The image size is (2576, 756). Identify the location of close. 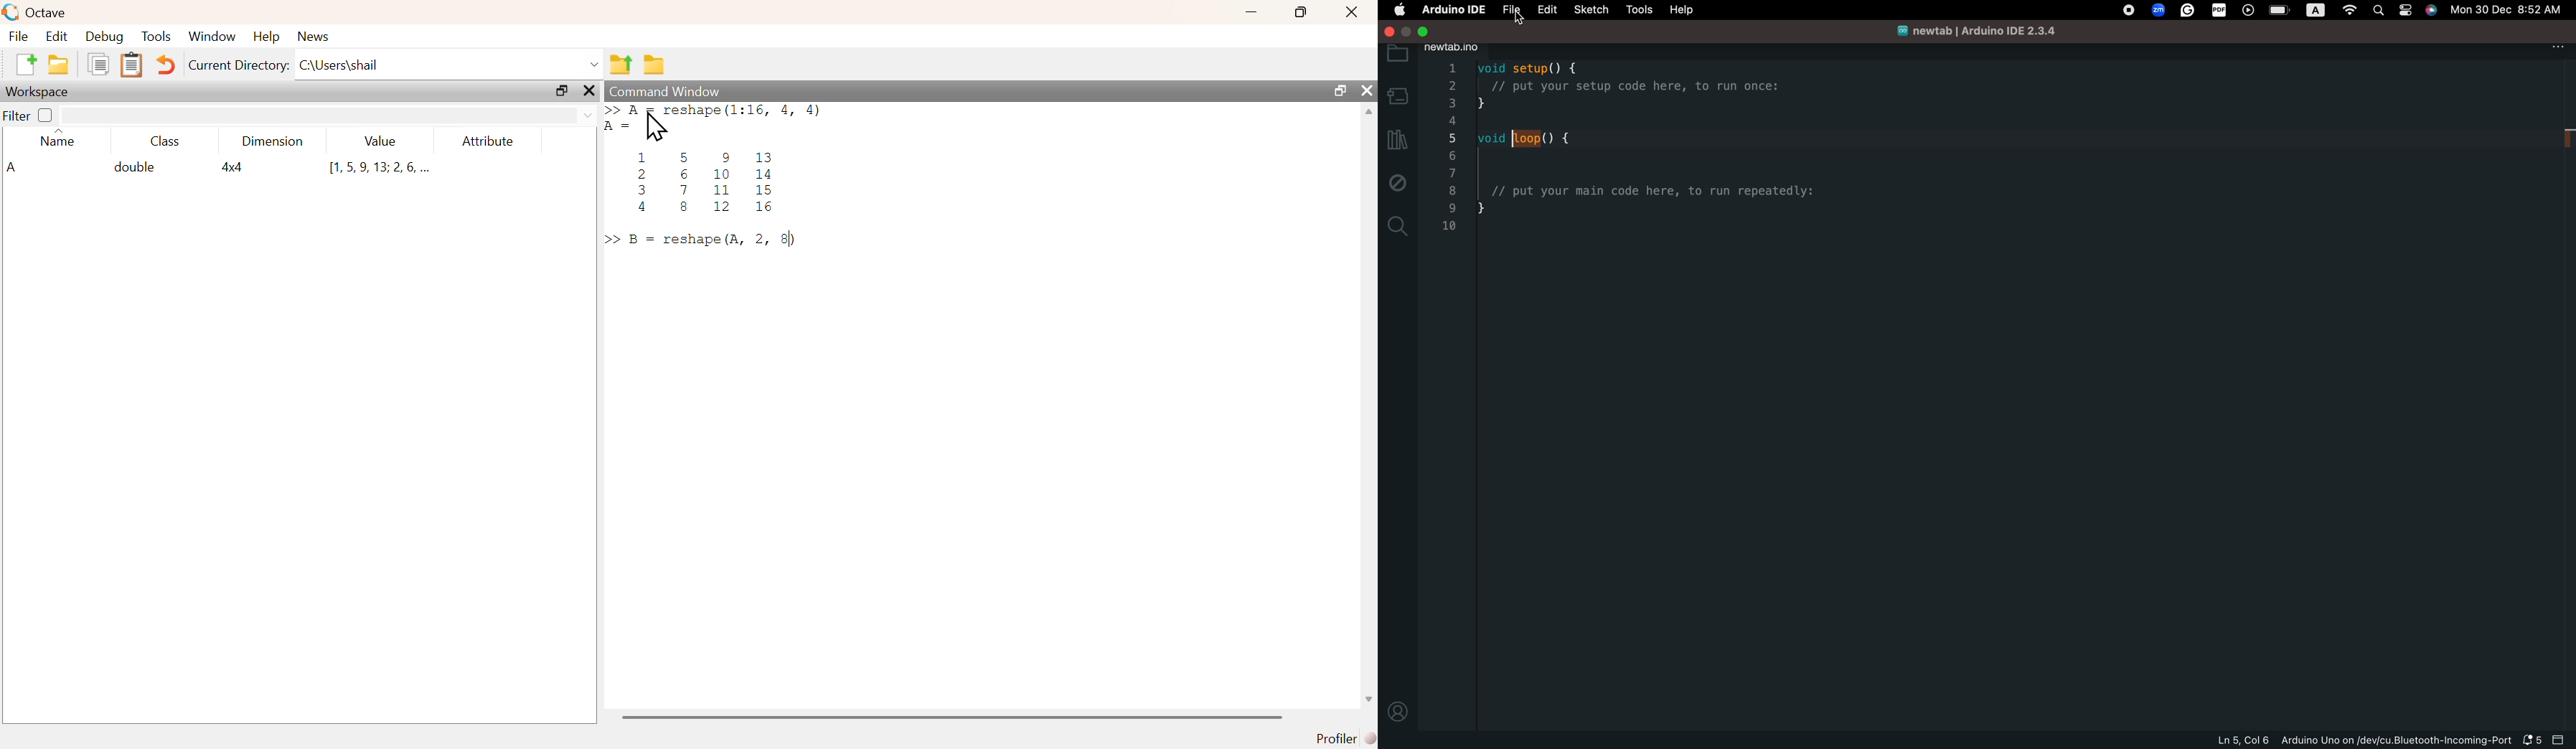
(1350, 14).